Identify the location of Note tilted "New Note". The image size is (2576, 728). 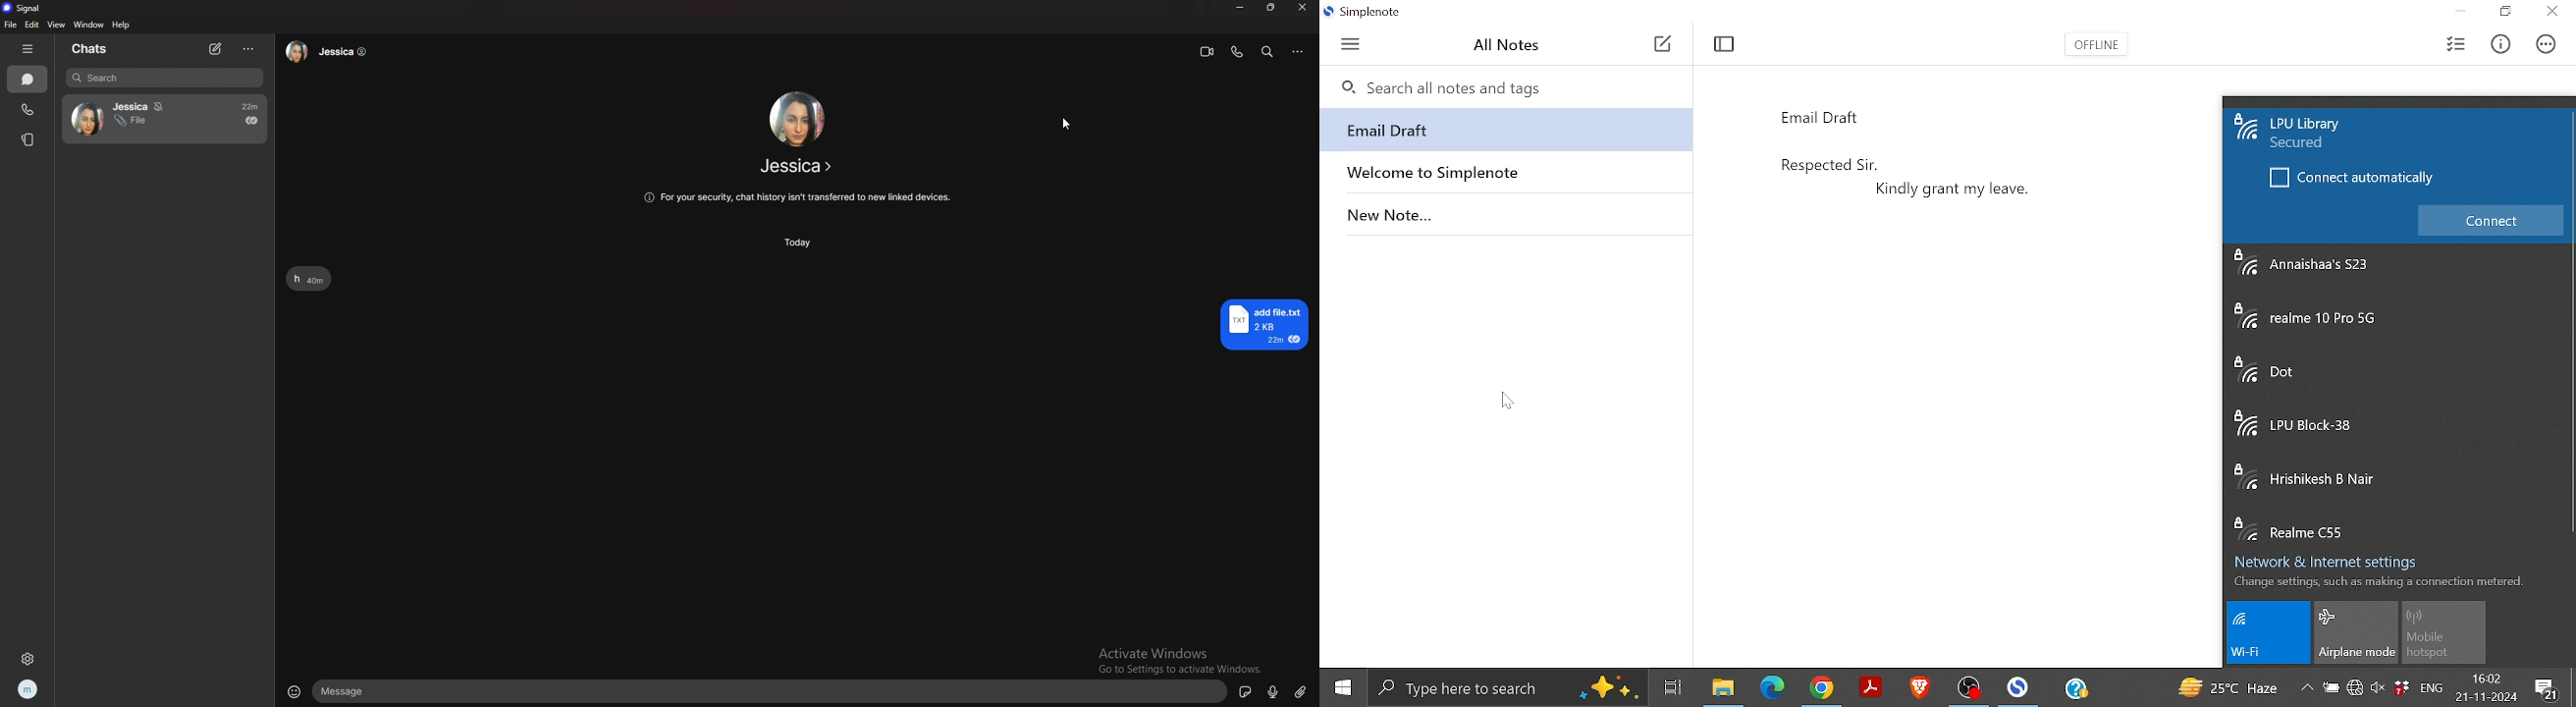
(1504, 211).